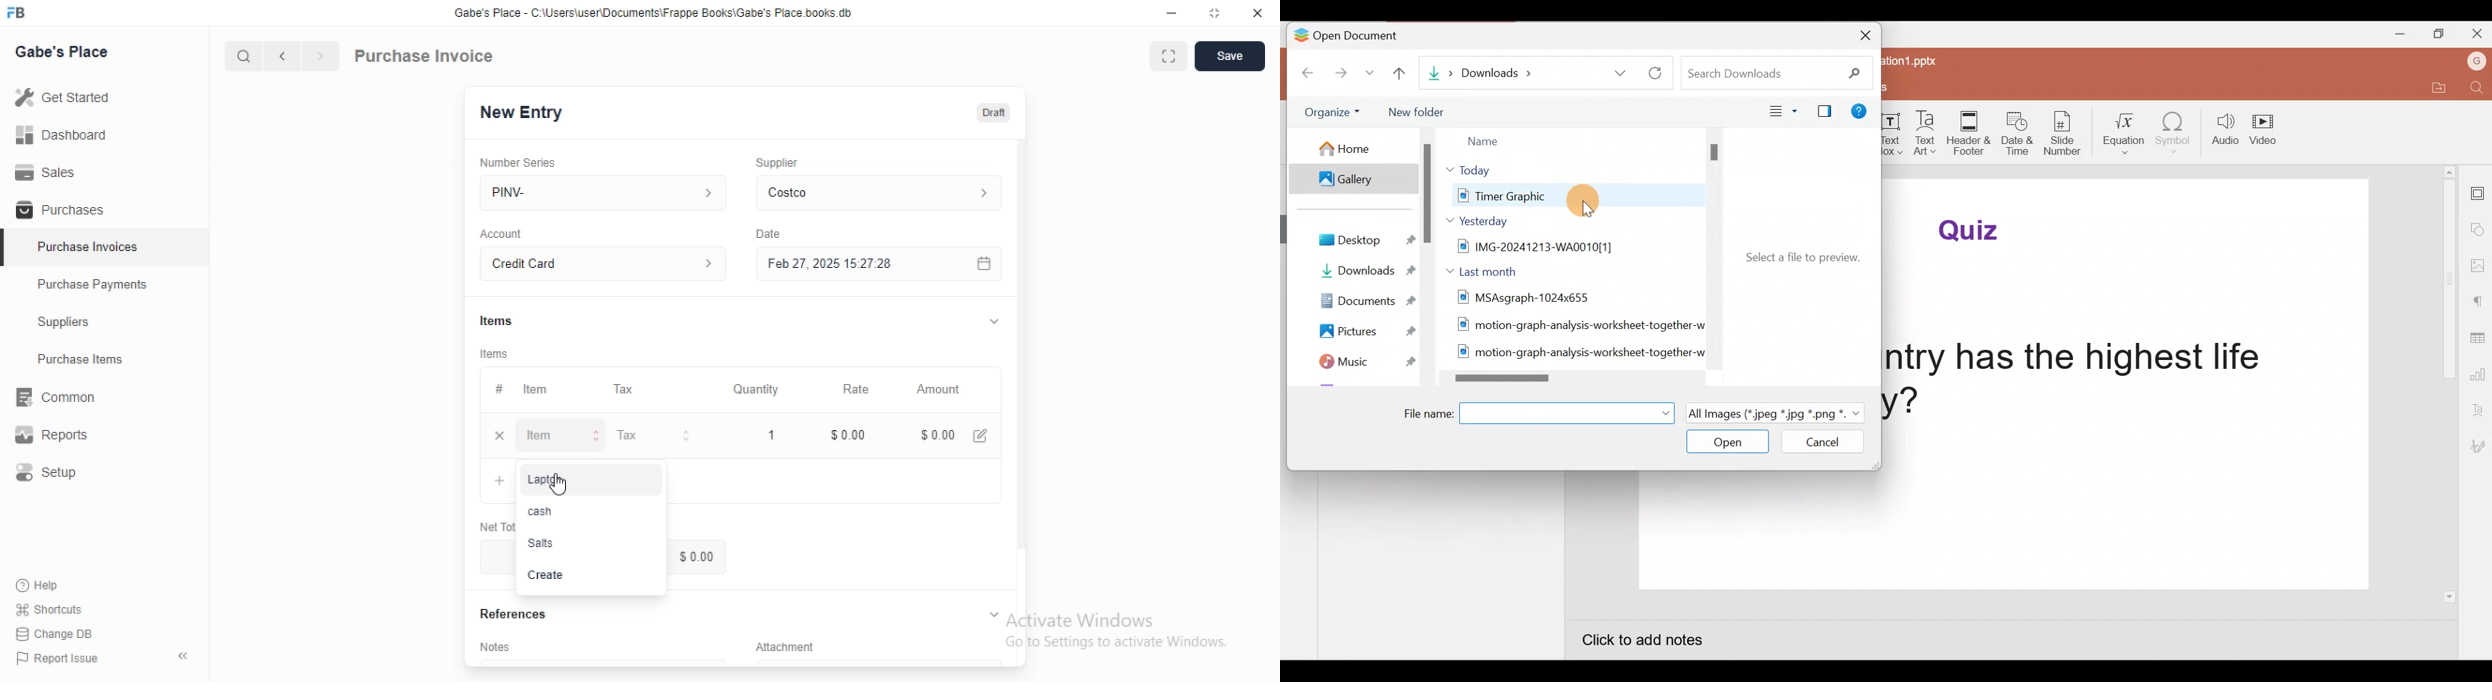  Describe the element at coordinates (591, 575) in the screenshot. I see `Create` at that location.